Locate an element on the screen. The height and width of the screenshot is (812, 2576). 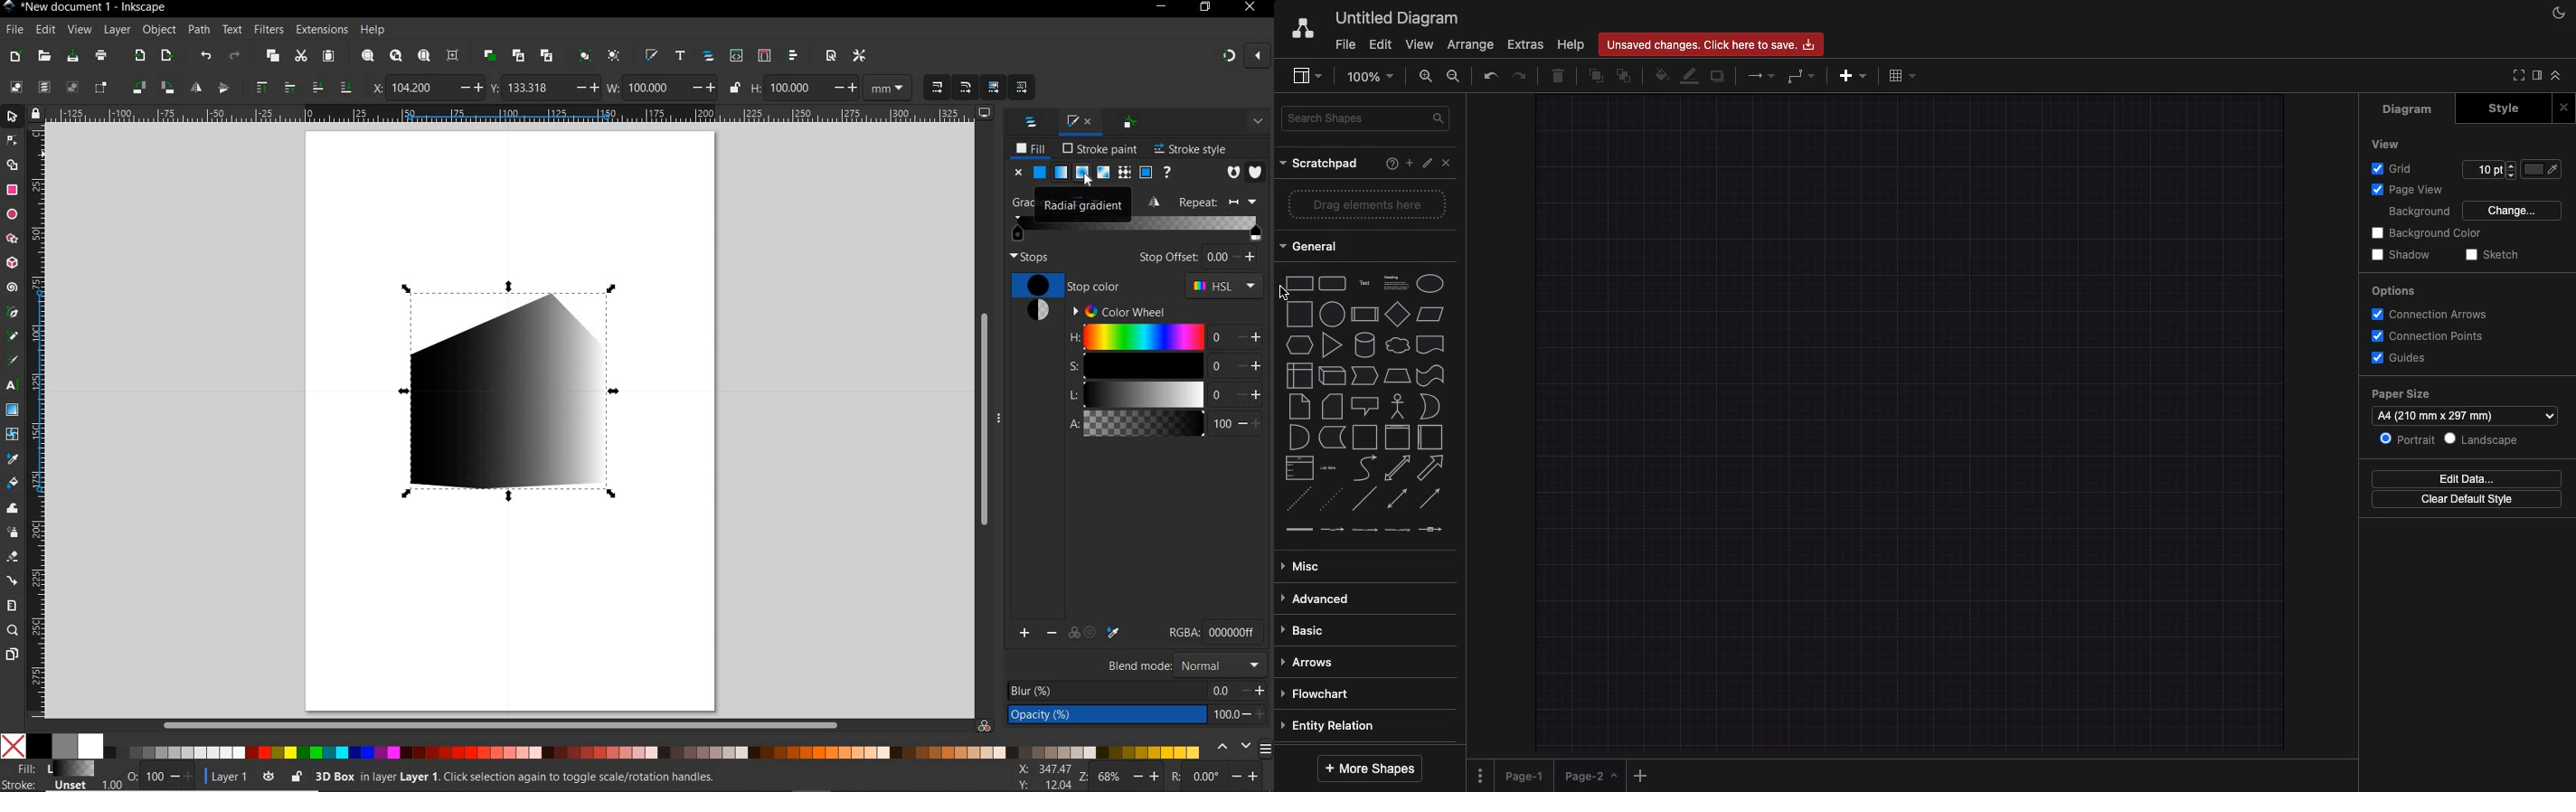
Line color is located at coordinates (1693, 75).